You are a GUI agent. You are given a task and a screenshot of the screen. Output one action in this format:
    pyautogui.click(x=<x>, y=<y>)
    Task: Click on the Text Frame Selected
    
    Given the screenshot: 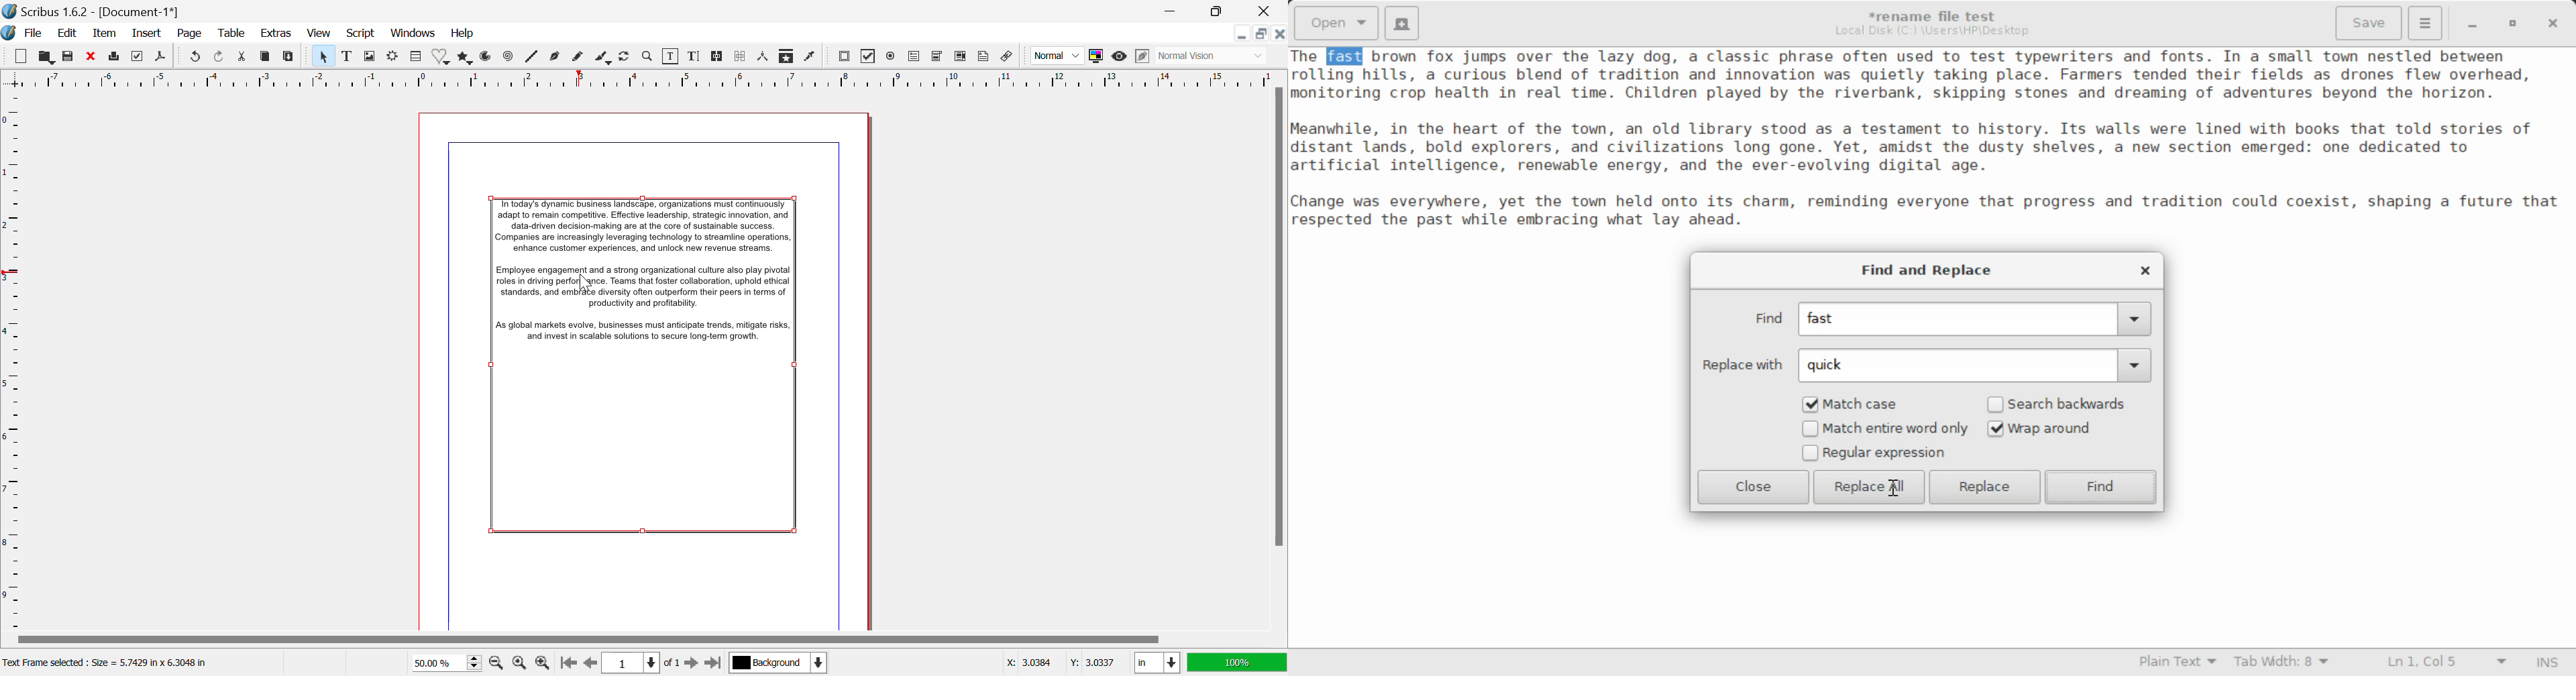 What is the action you would take?
    pyautogui.click(x=655, y=374)
    